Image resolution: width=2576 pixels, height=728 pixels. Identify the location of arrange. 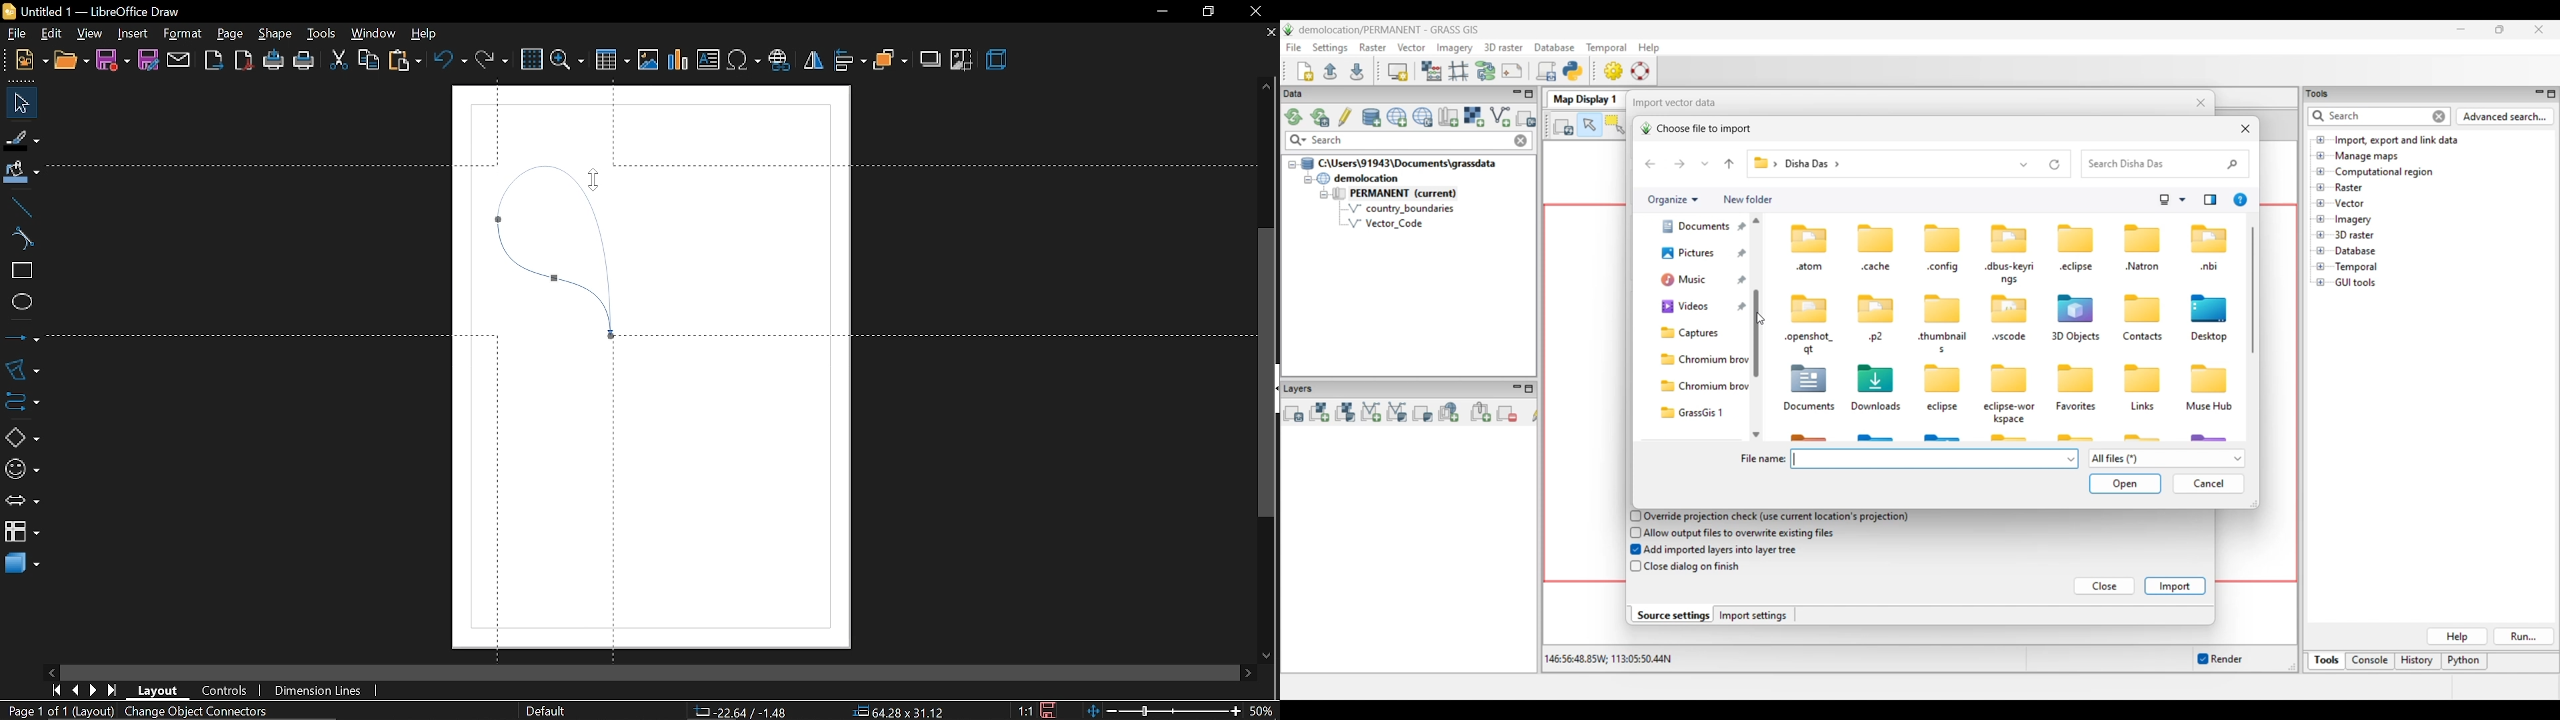
(890, 60).